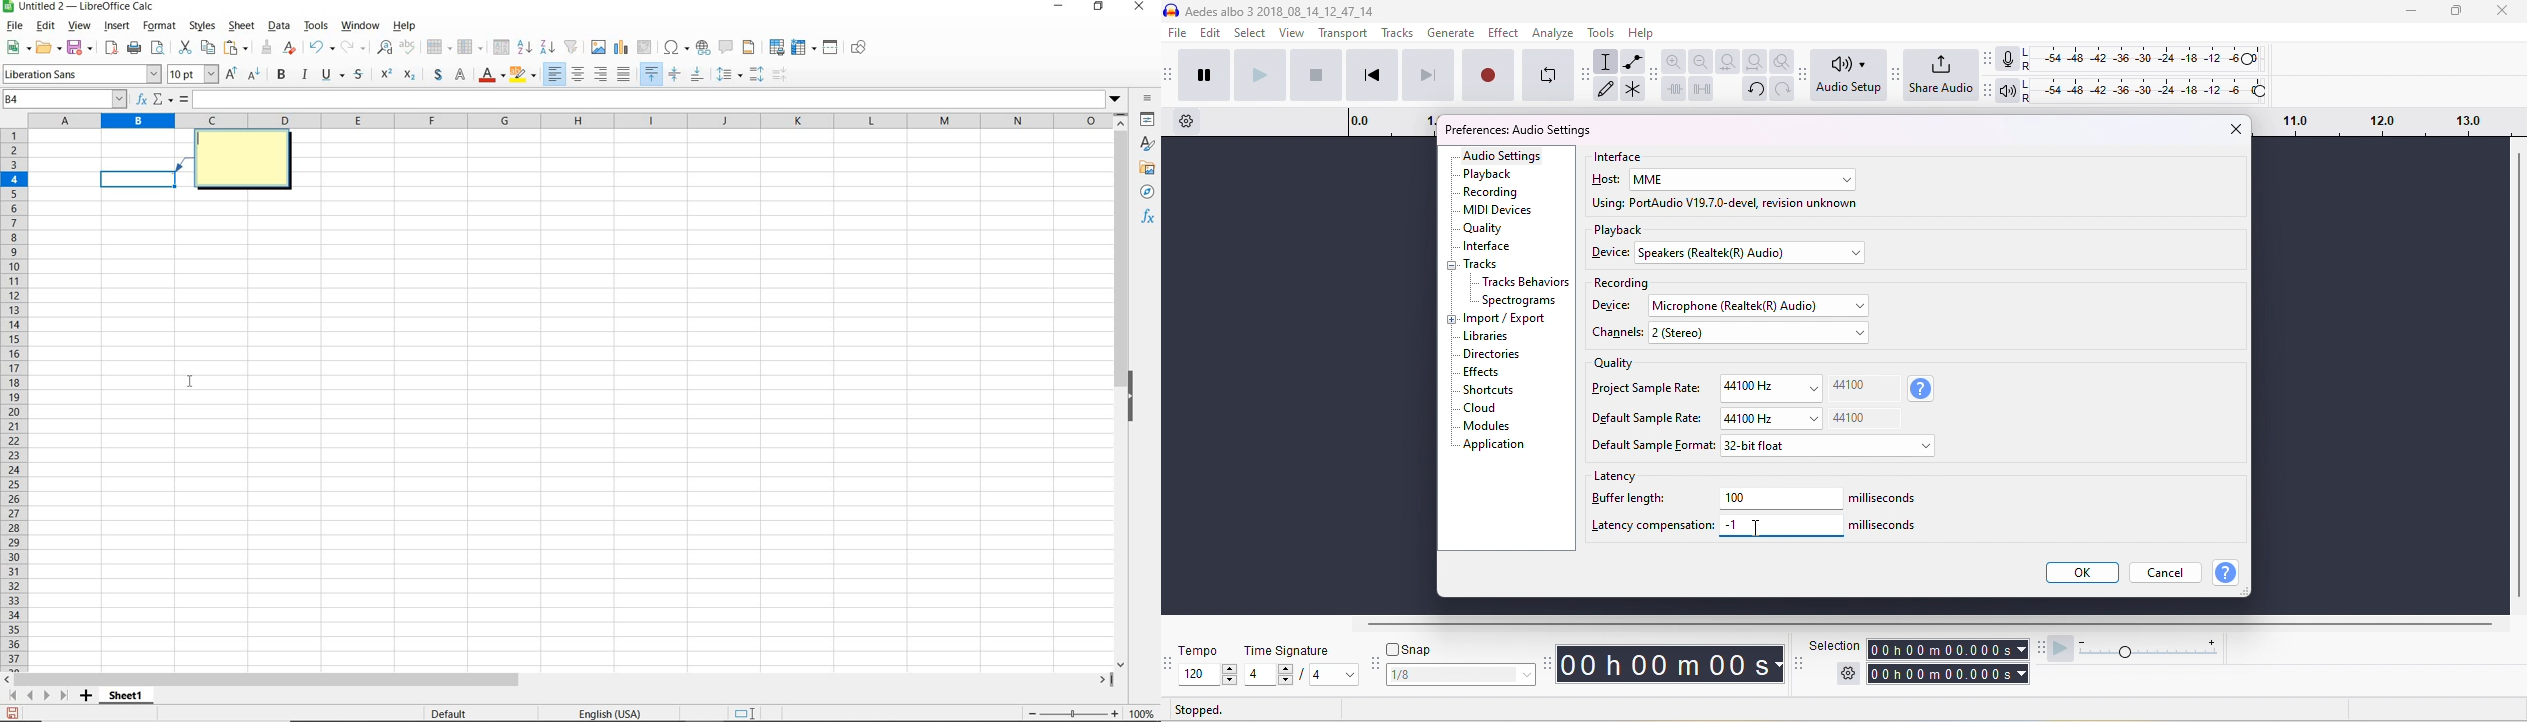  Describe the element at coordinates (1427, 74) in the screenshot. I see `skip to end` at that location.